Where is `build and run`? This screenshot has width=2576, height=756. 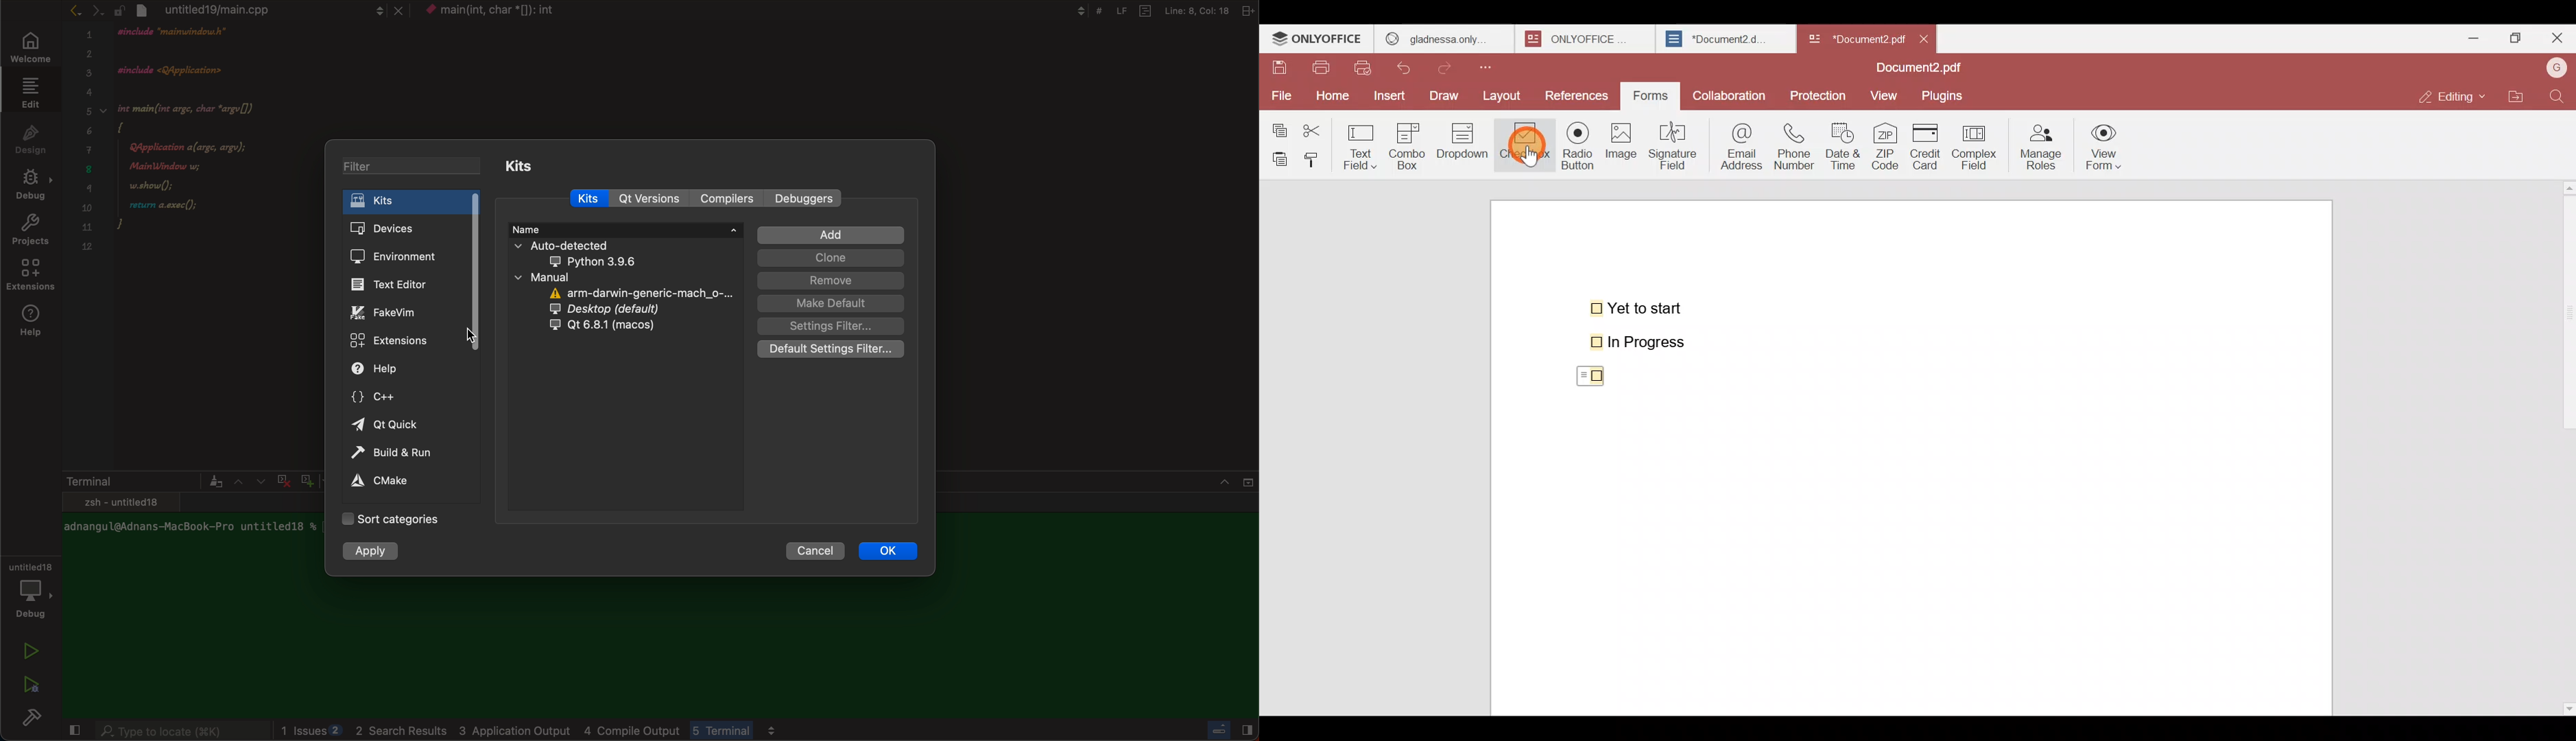 build and run is located at coordinates (402, 453).